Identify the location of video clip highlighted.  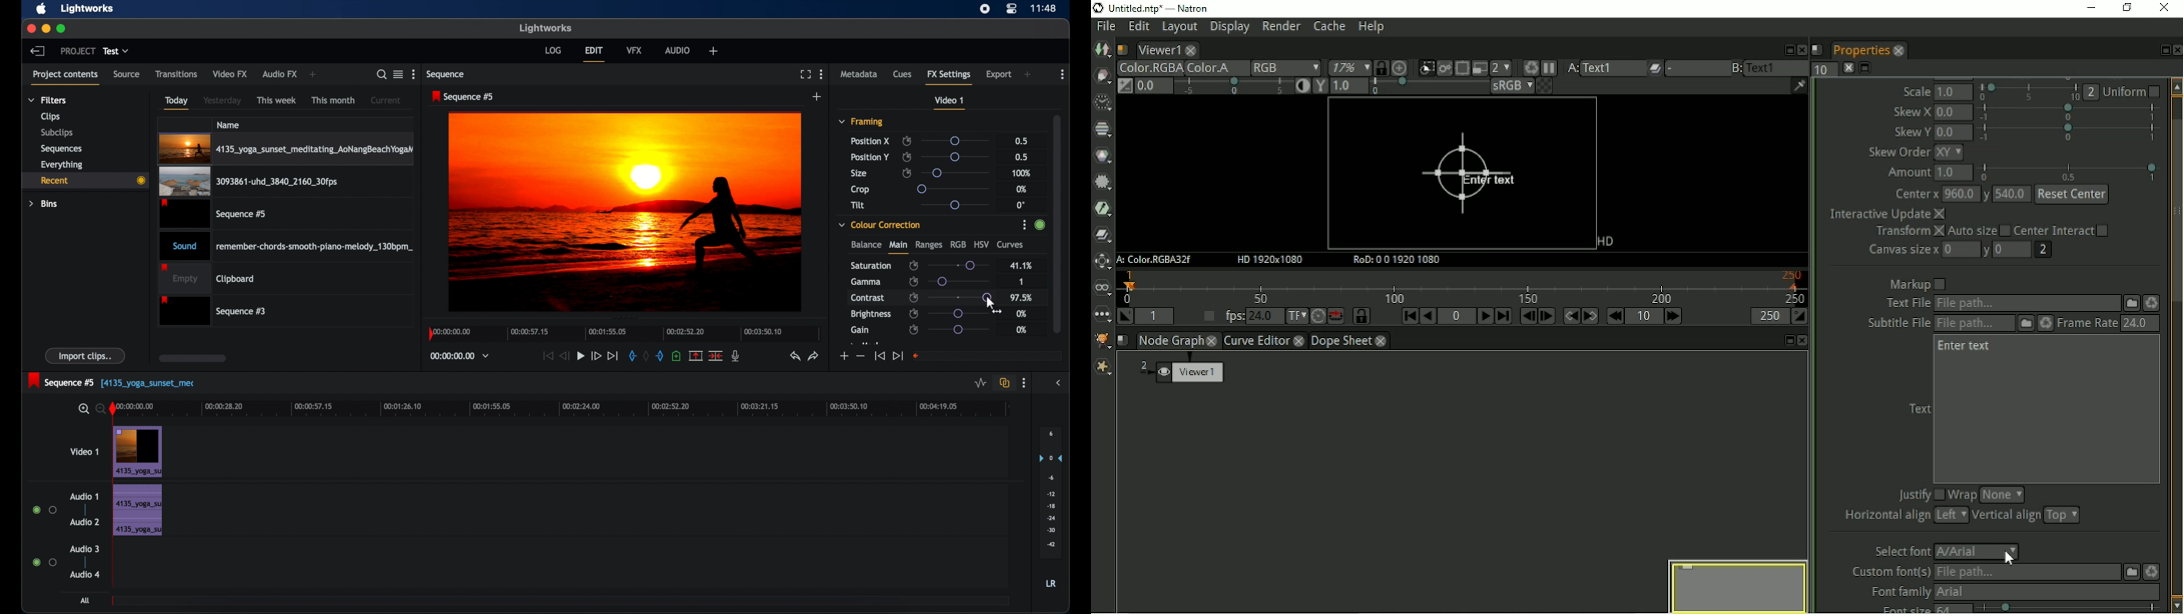
(286, 149).